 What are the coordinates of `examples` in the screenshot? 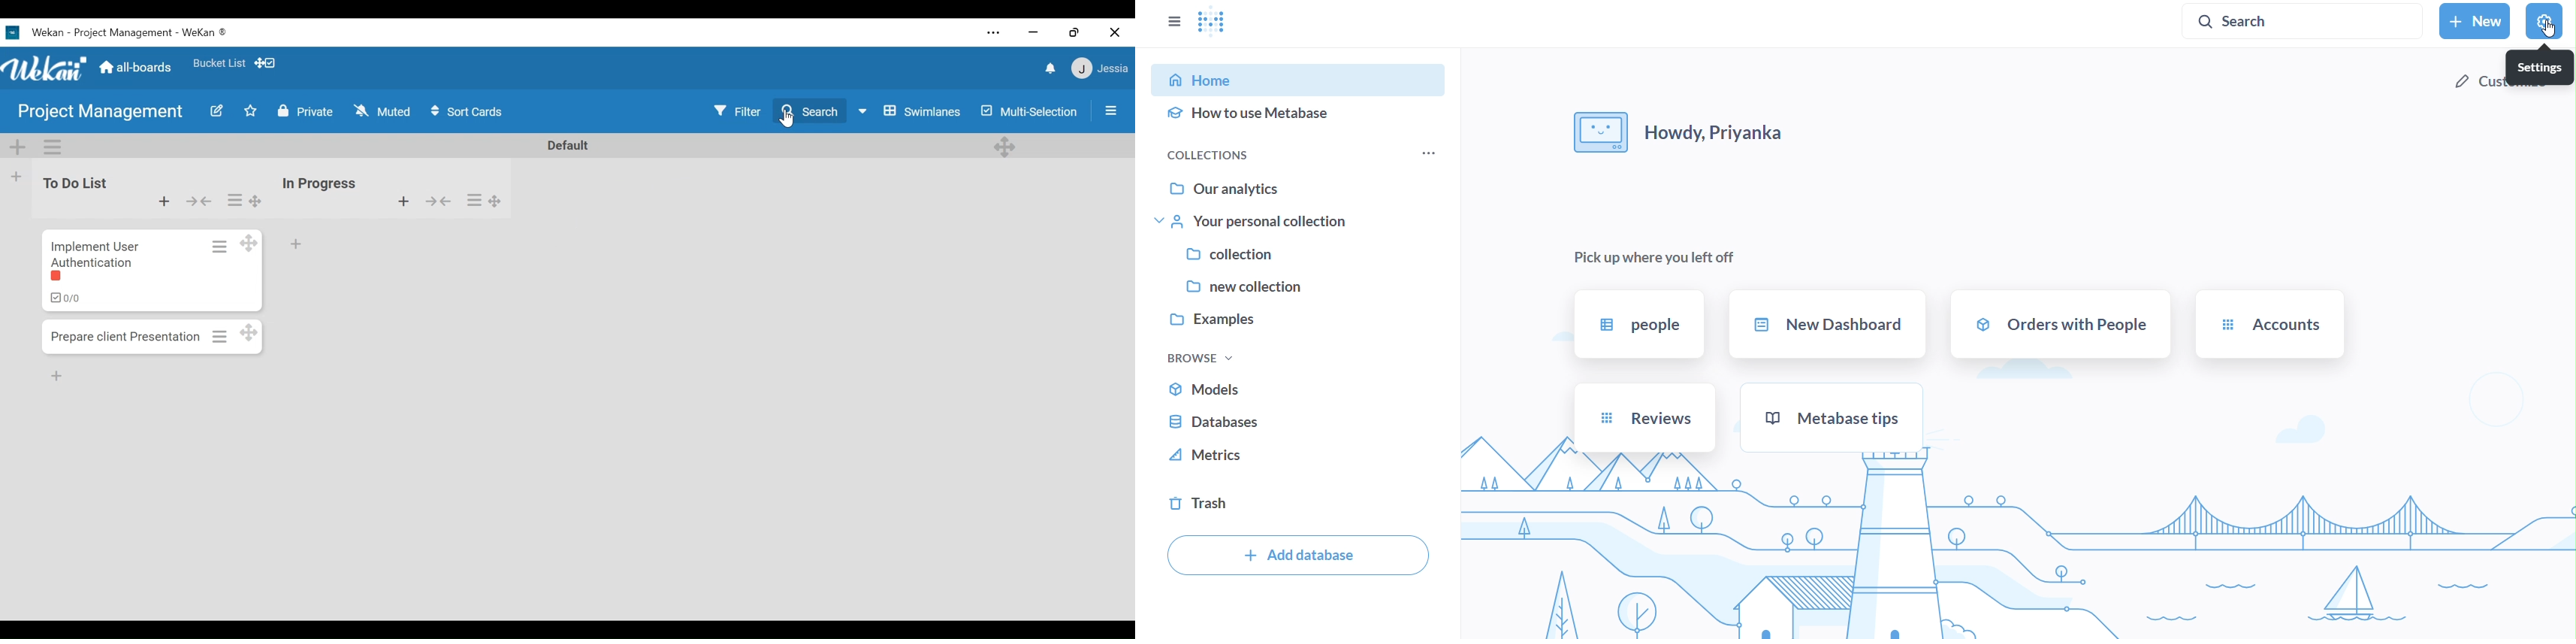 It's located at (1298, 321).